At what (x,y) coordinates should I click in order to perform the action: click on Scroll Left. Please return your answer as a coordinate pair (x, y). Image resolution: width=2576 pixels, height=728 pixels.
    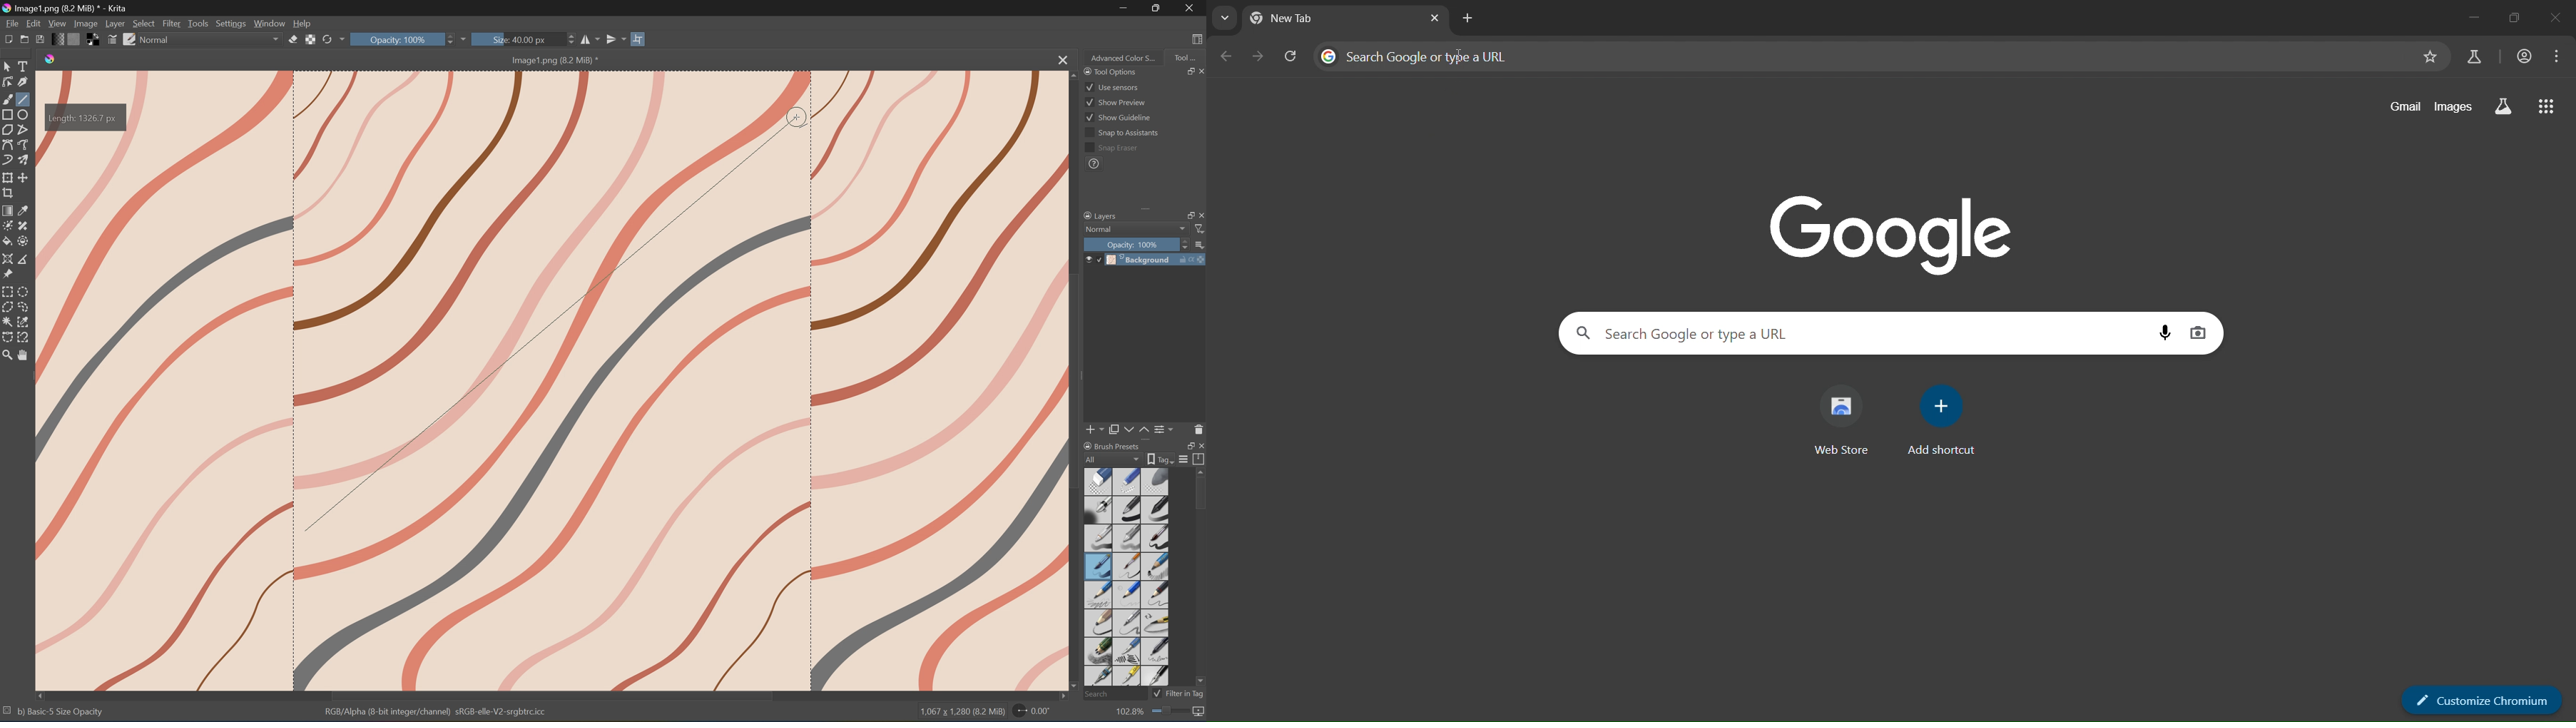
    Looking at the image, I should click on (41, 694).